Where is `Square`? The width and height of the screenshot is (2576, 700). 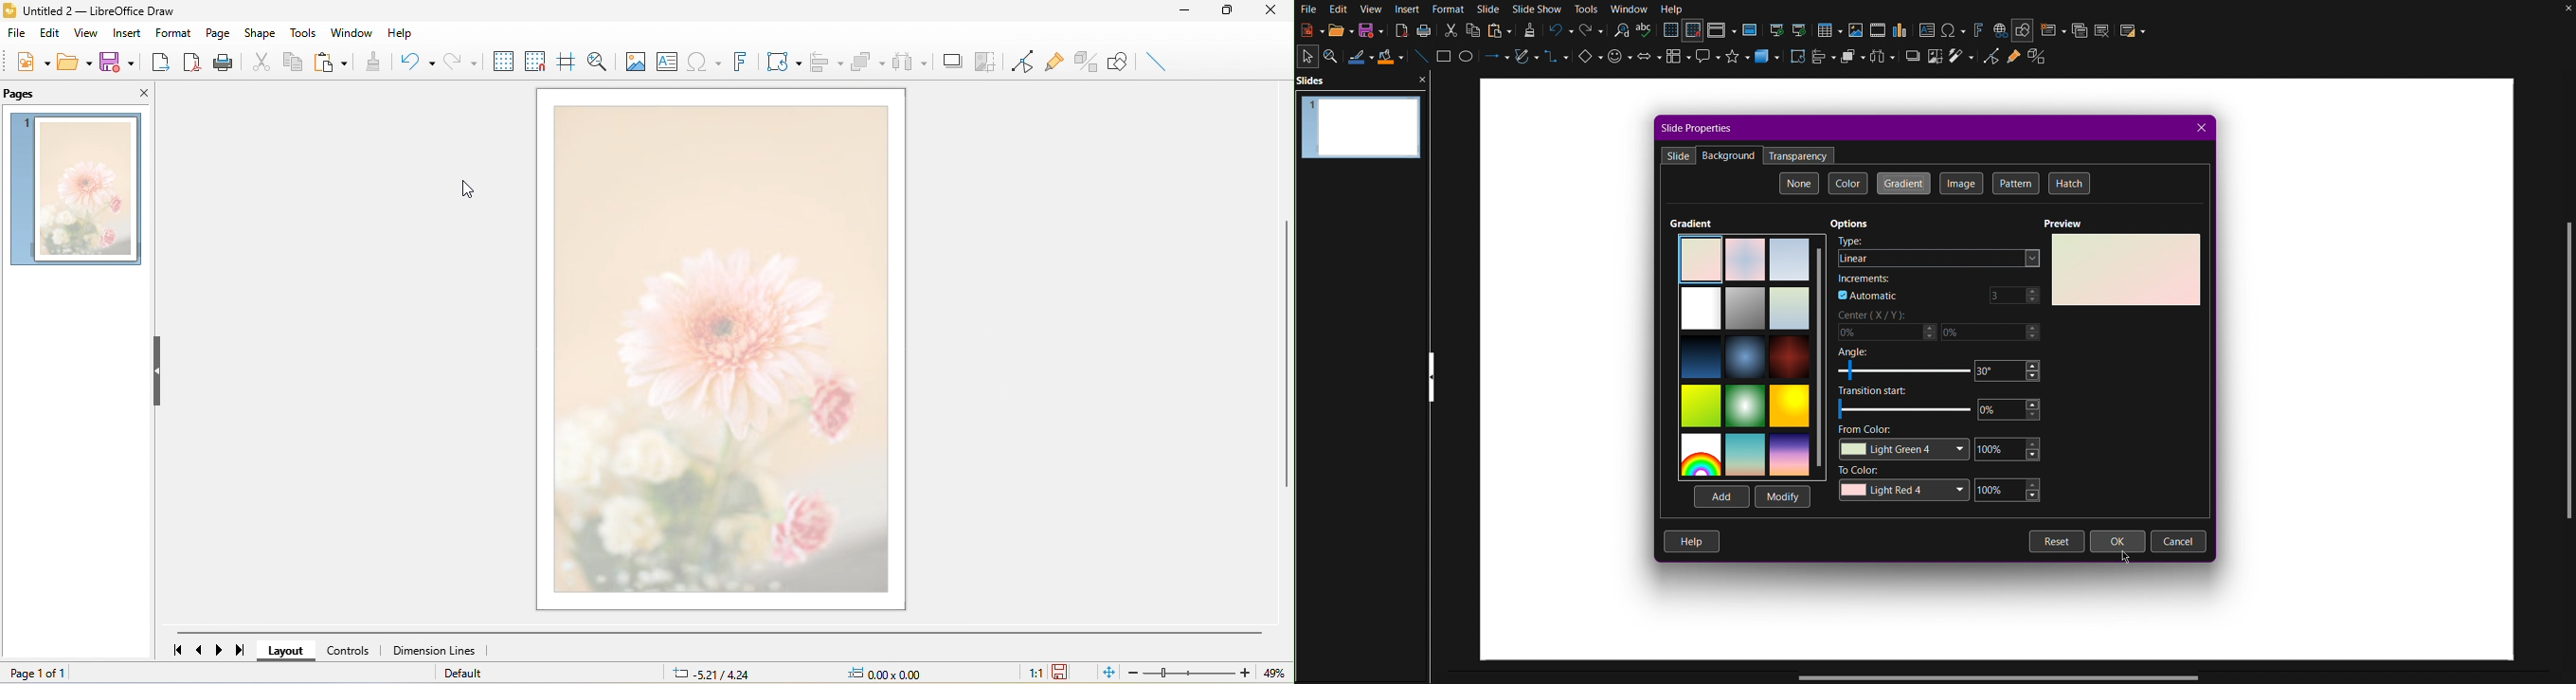 Square is located at coordinates (1445, 59).